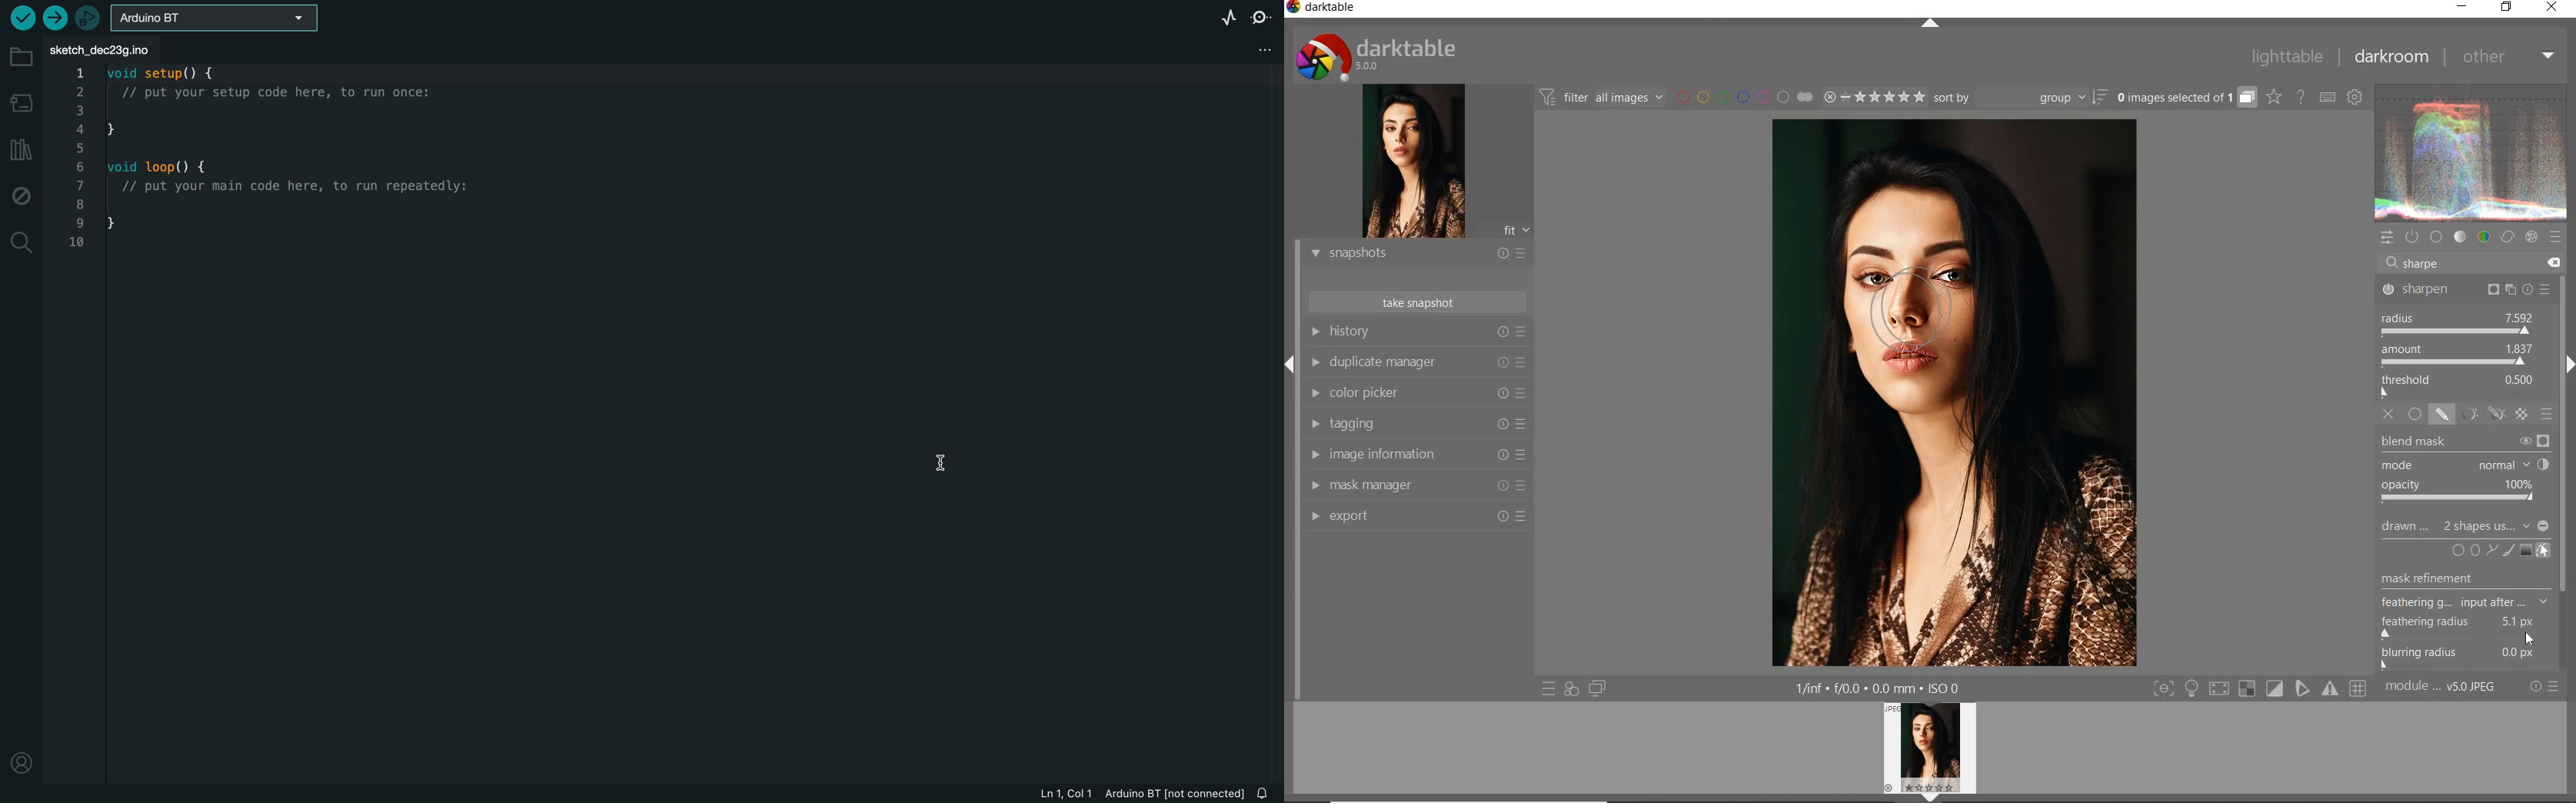  What do you see at coordinates (2019, 96) in the screenshot?
I see `sort` at bounding box center [2019, 96].